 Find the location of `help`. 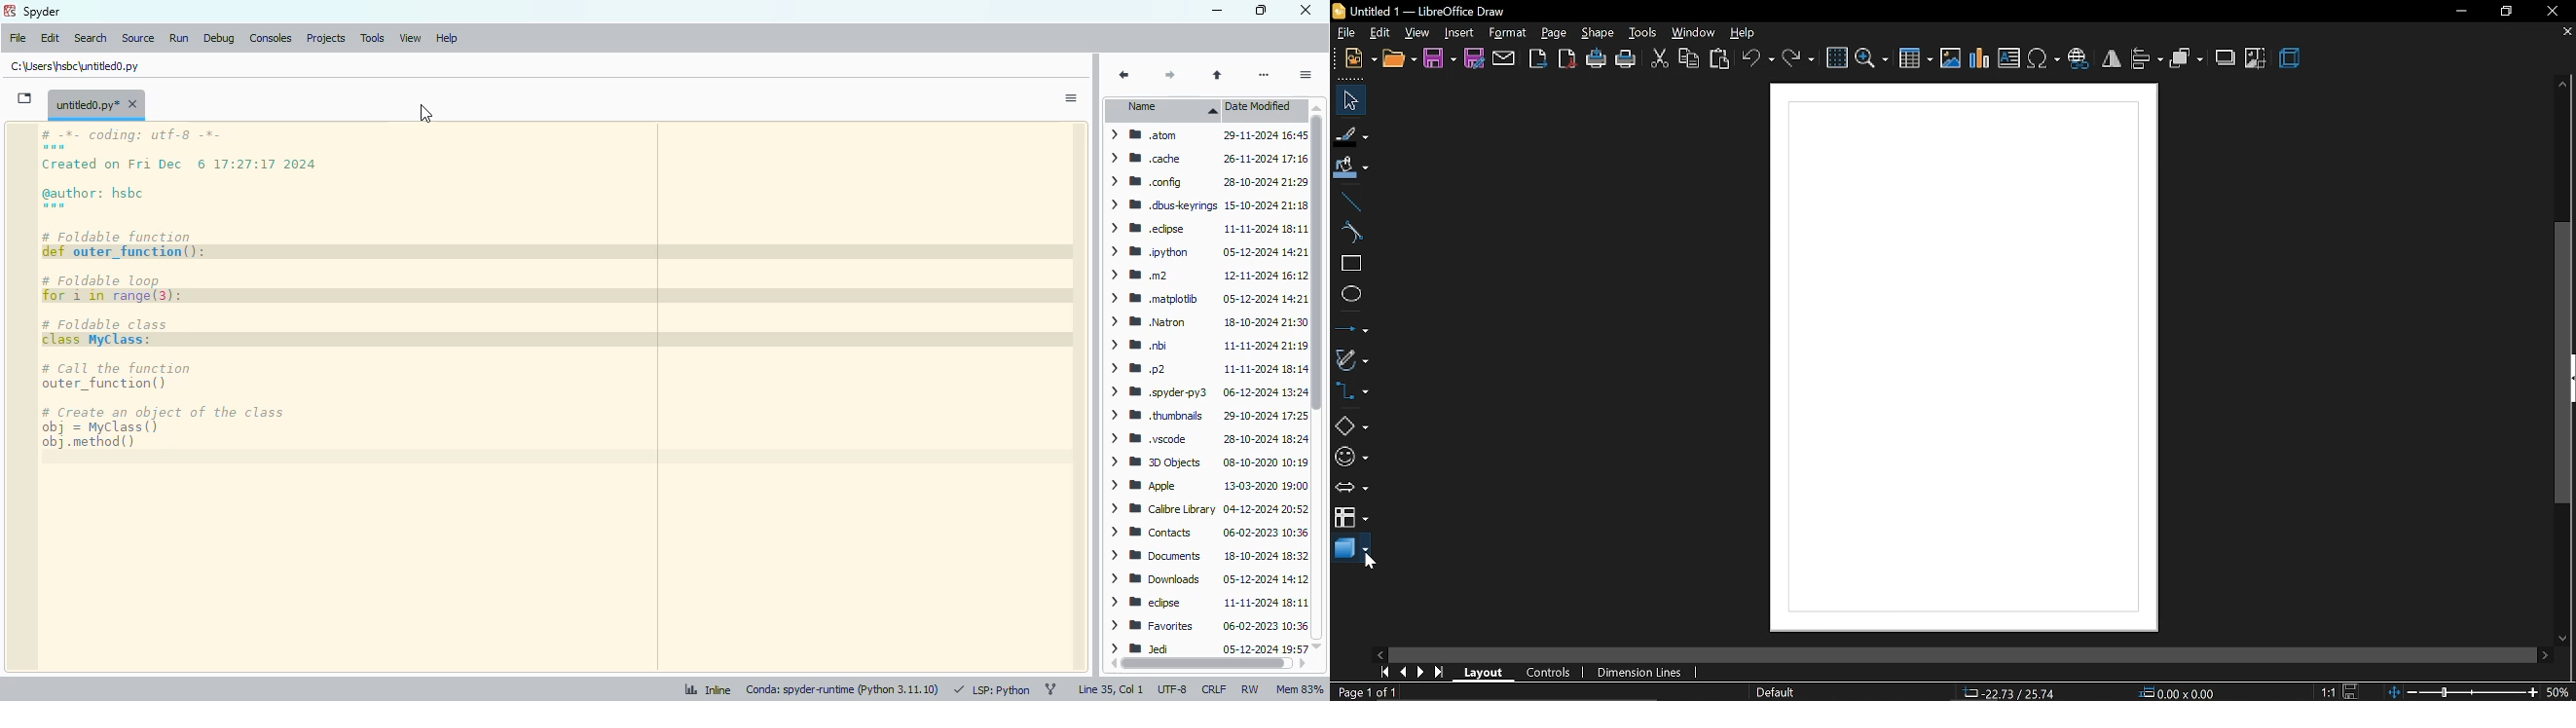

help is located at coordinates (1745, 32).